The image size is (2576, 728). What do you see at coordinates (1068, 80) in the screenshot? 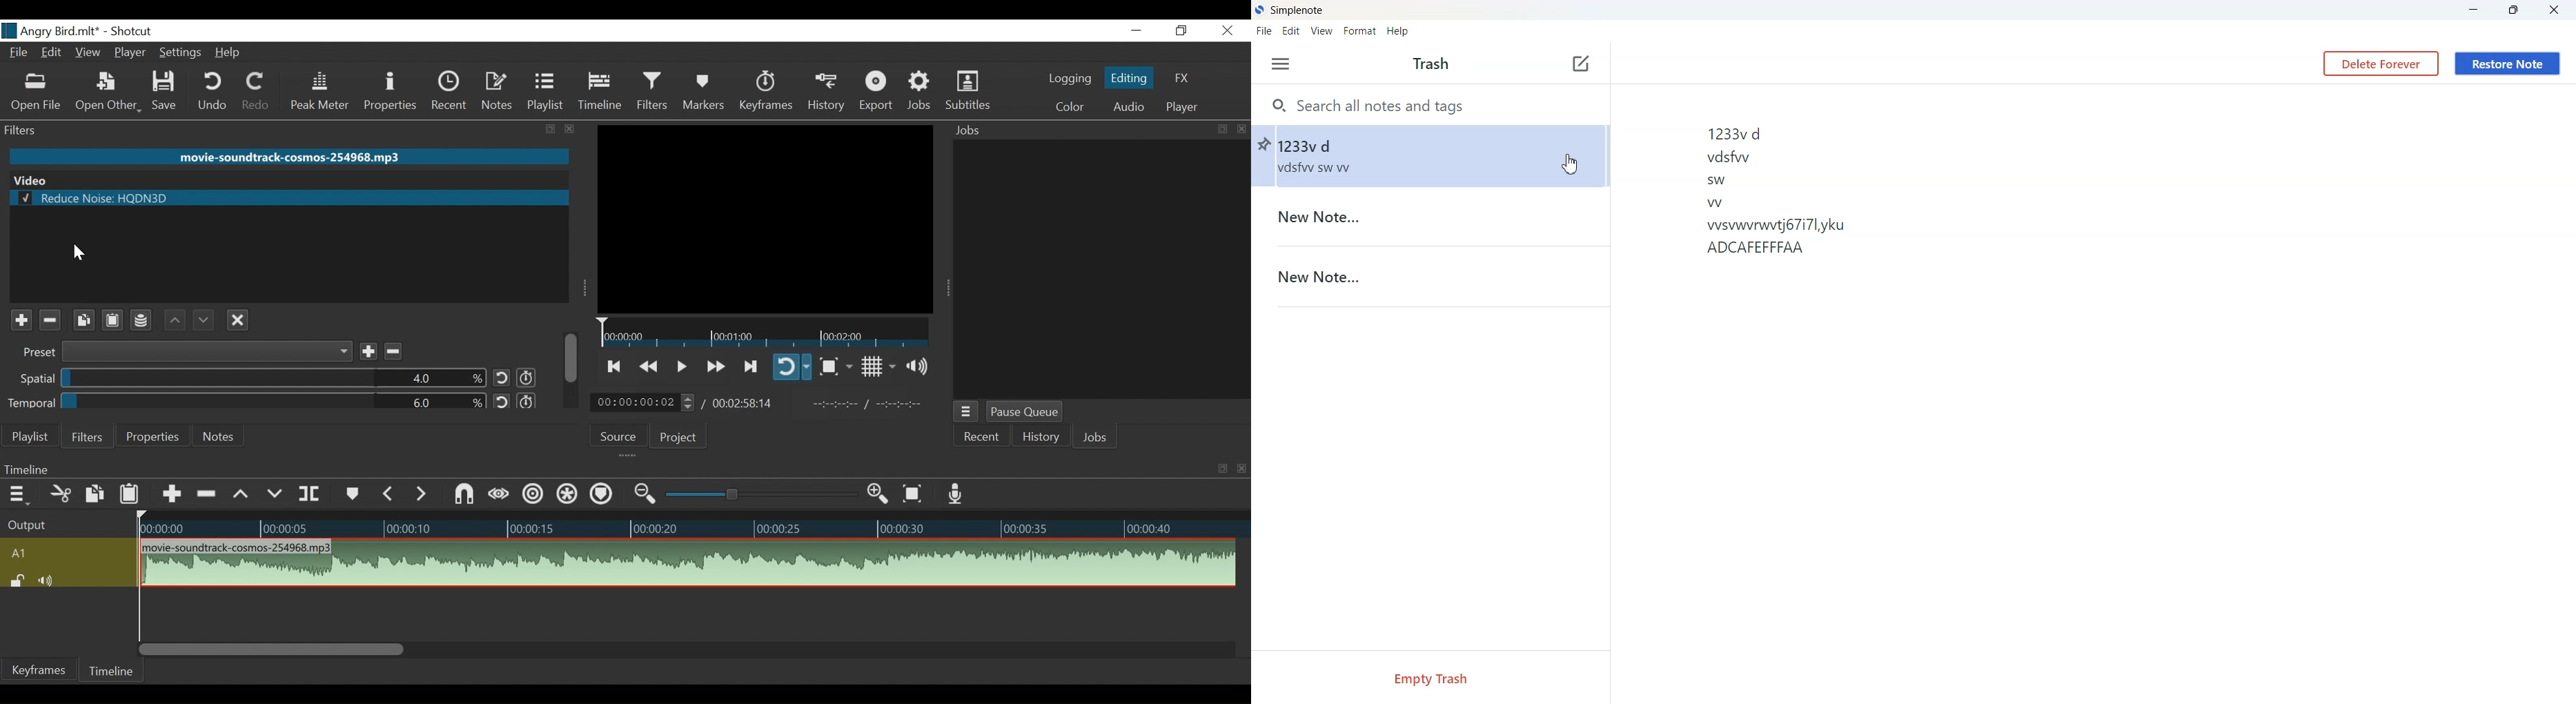
I see `logging` at bounding box center [1068, 80].